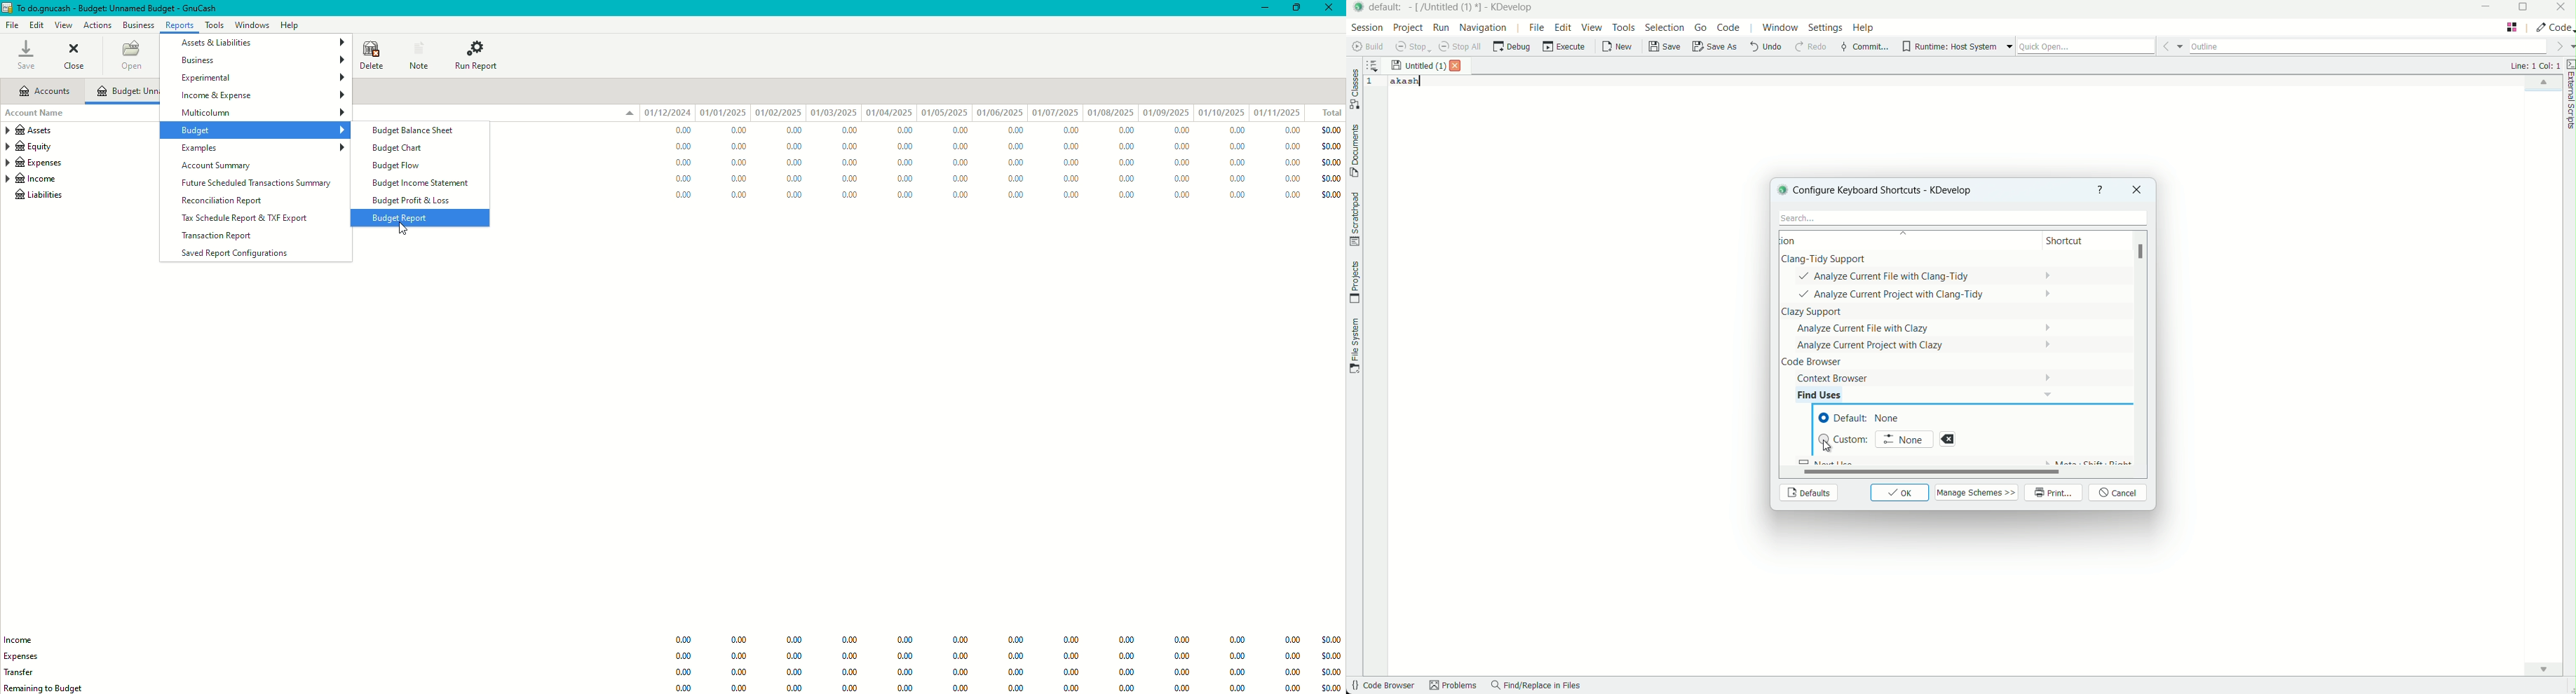 This screenshot has height=700, width=2576. Describe the element at coordinates (1331, 8) in the screenshot. I see `Close` at that location.